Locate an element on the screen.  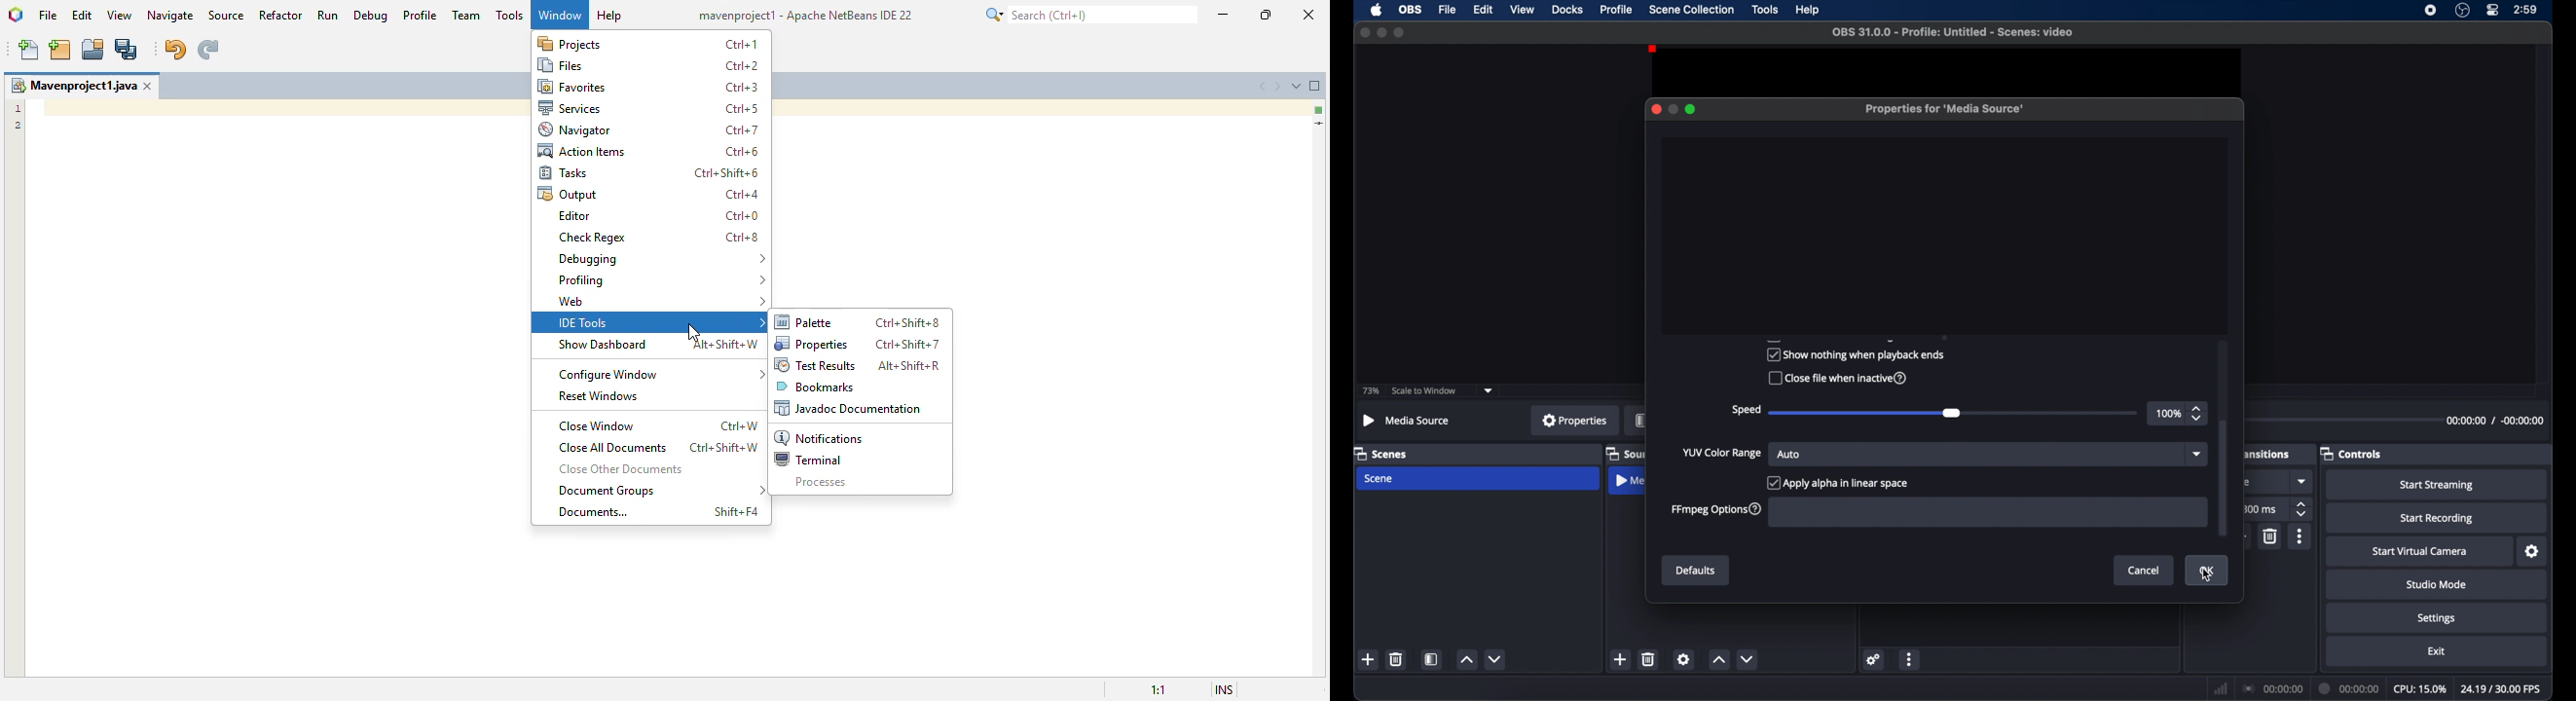
scene filters is located at coordinates (1431, 659).